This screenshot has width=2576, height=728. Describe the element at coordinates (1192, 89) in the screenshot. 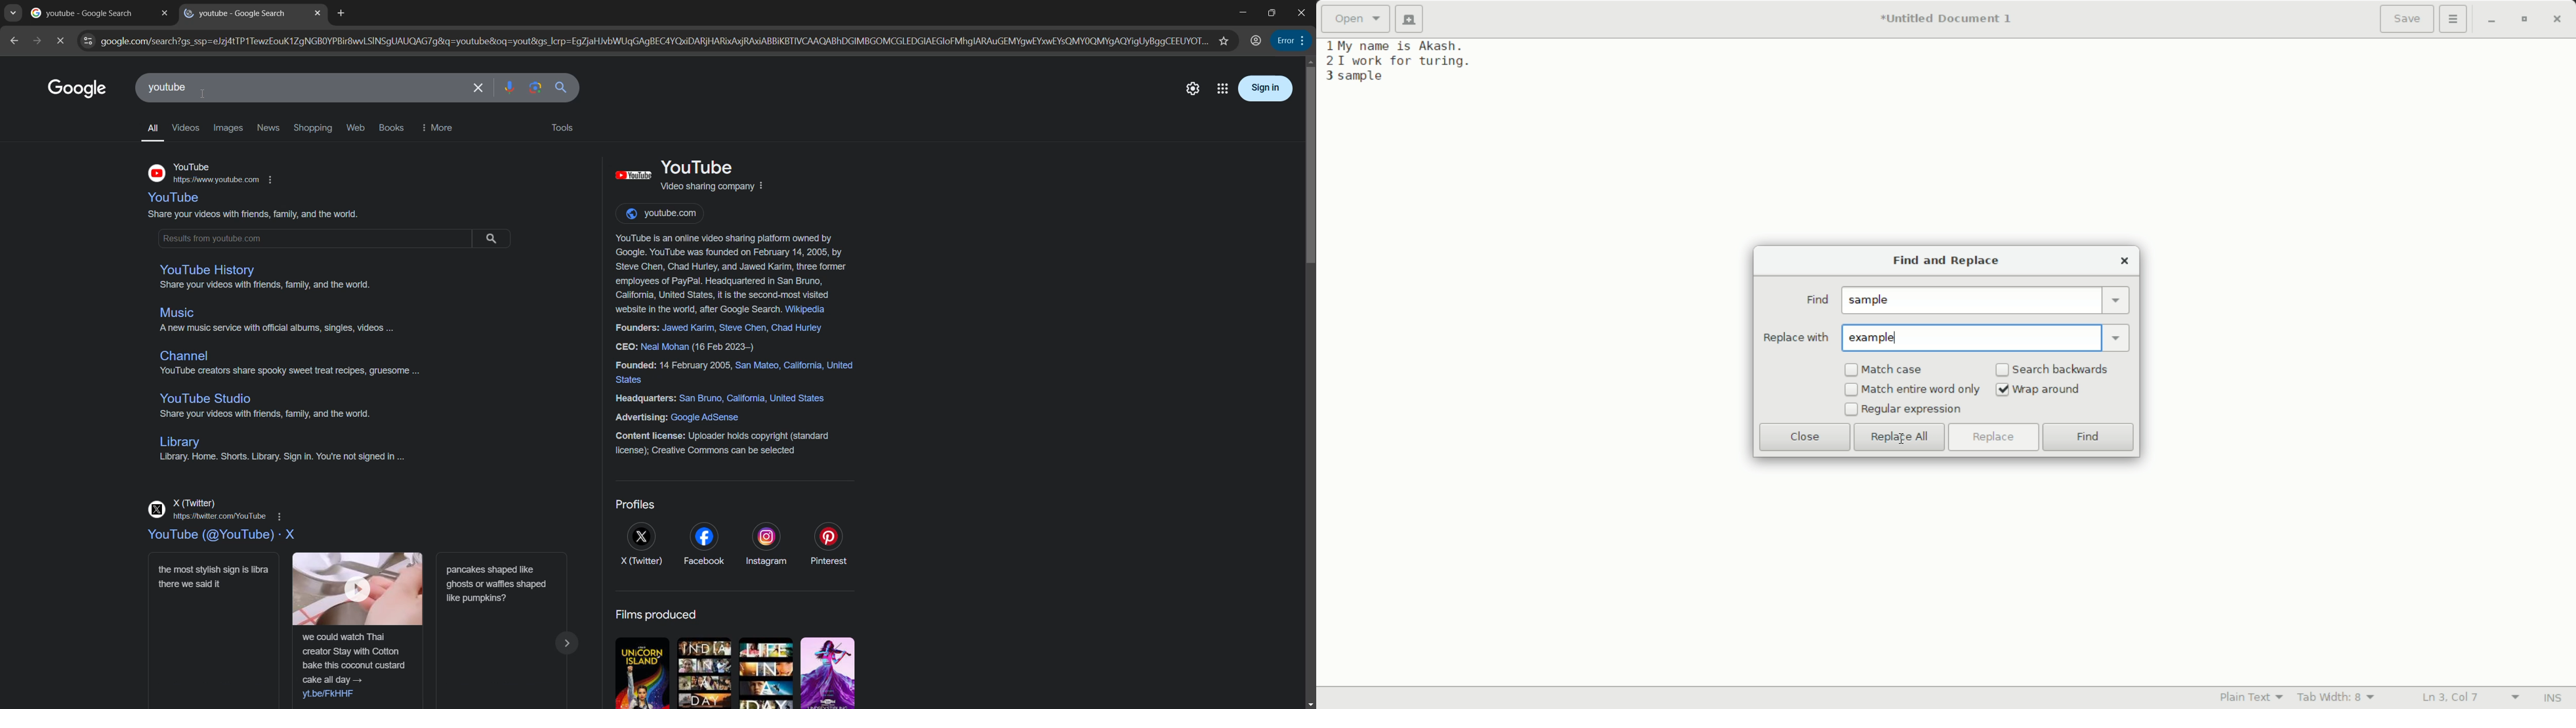

I see `settings` at that location.